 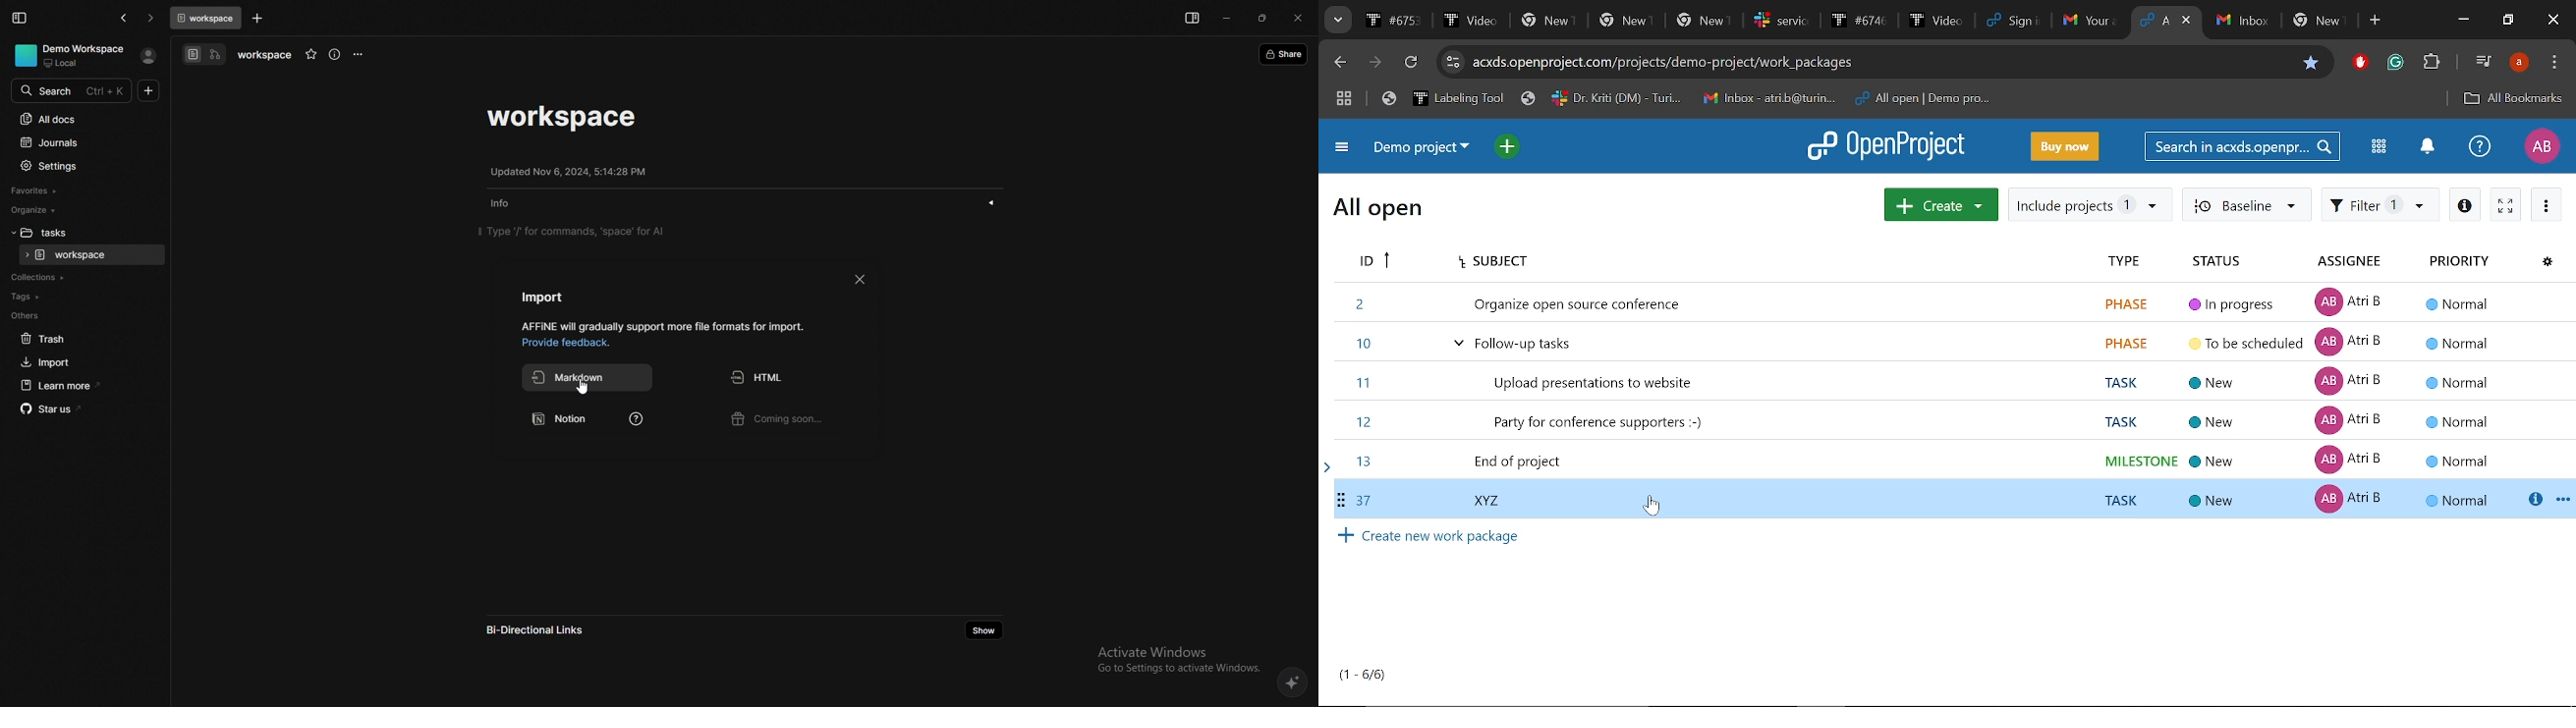 I want to click on import, so click(x=80, y=362).